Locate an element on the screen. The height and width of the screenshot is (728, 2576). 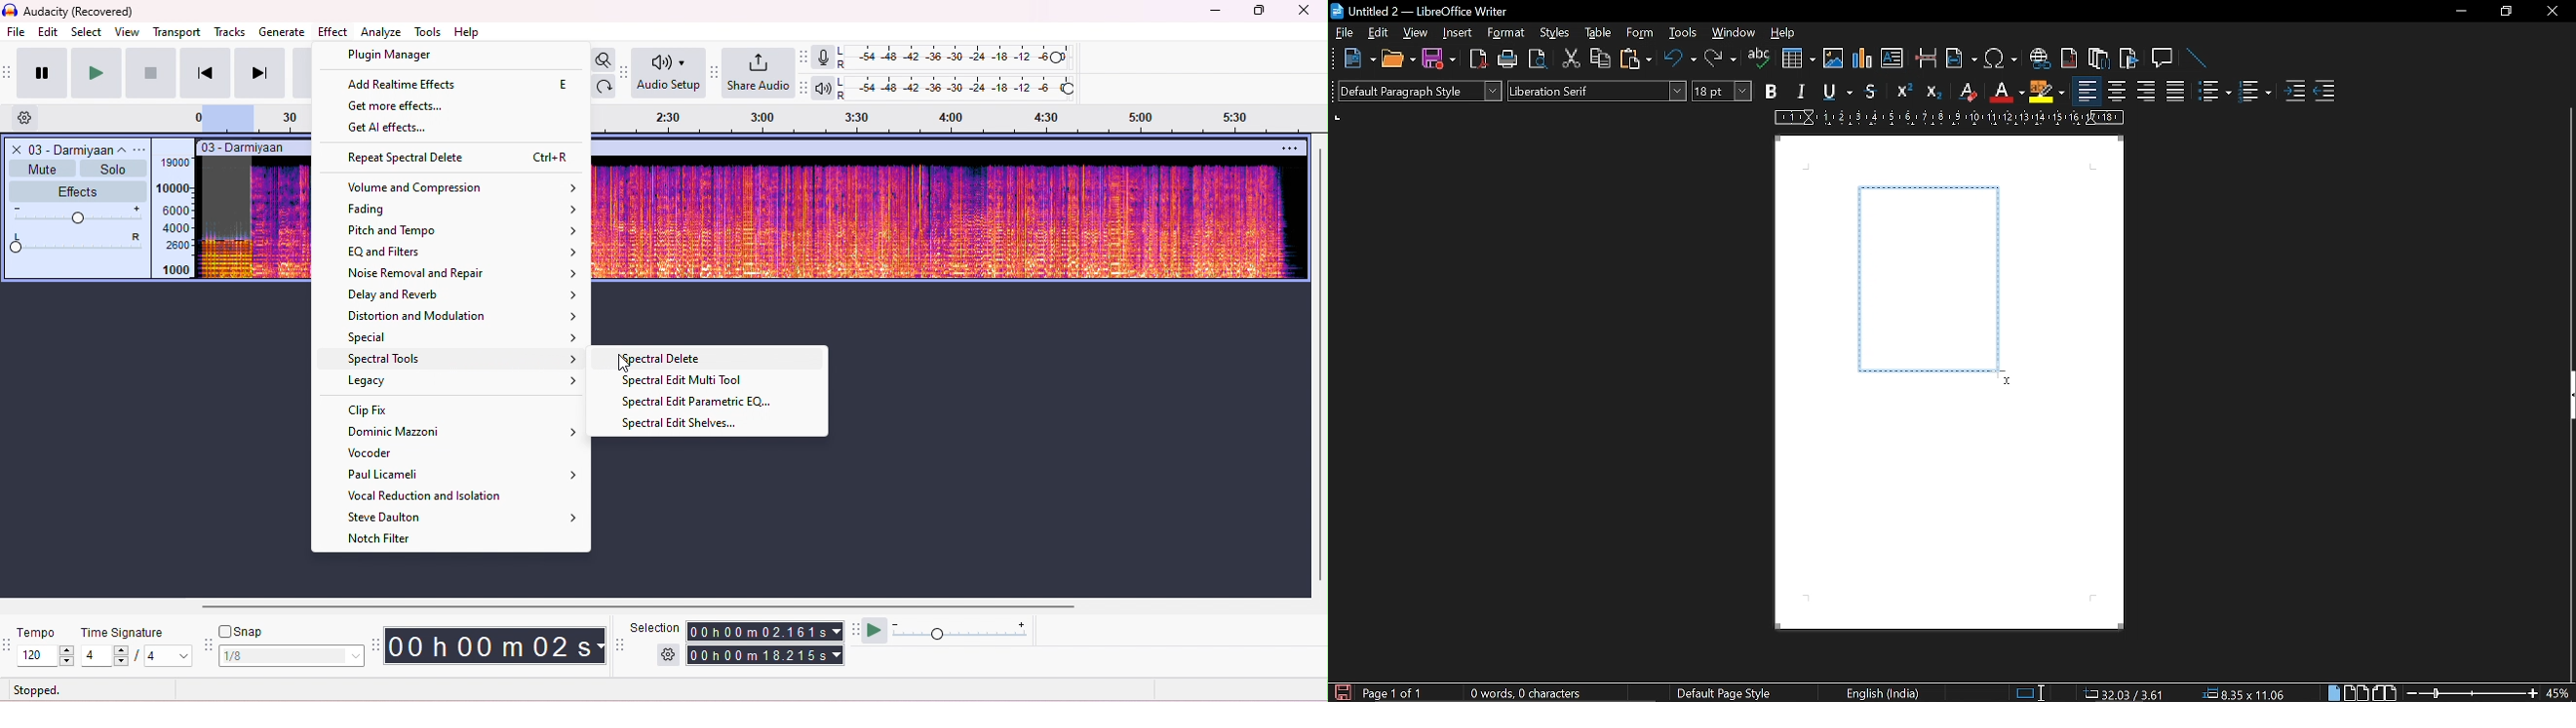
help is located at coordinates (1785, 36).